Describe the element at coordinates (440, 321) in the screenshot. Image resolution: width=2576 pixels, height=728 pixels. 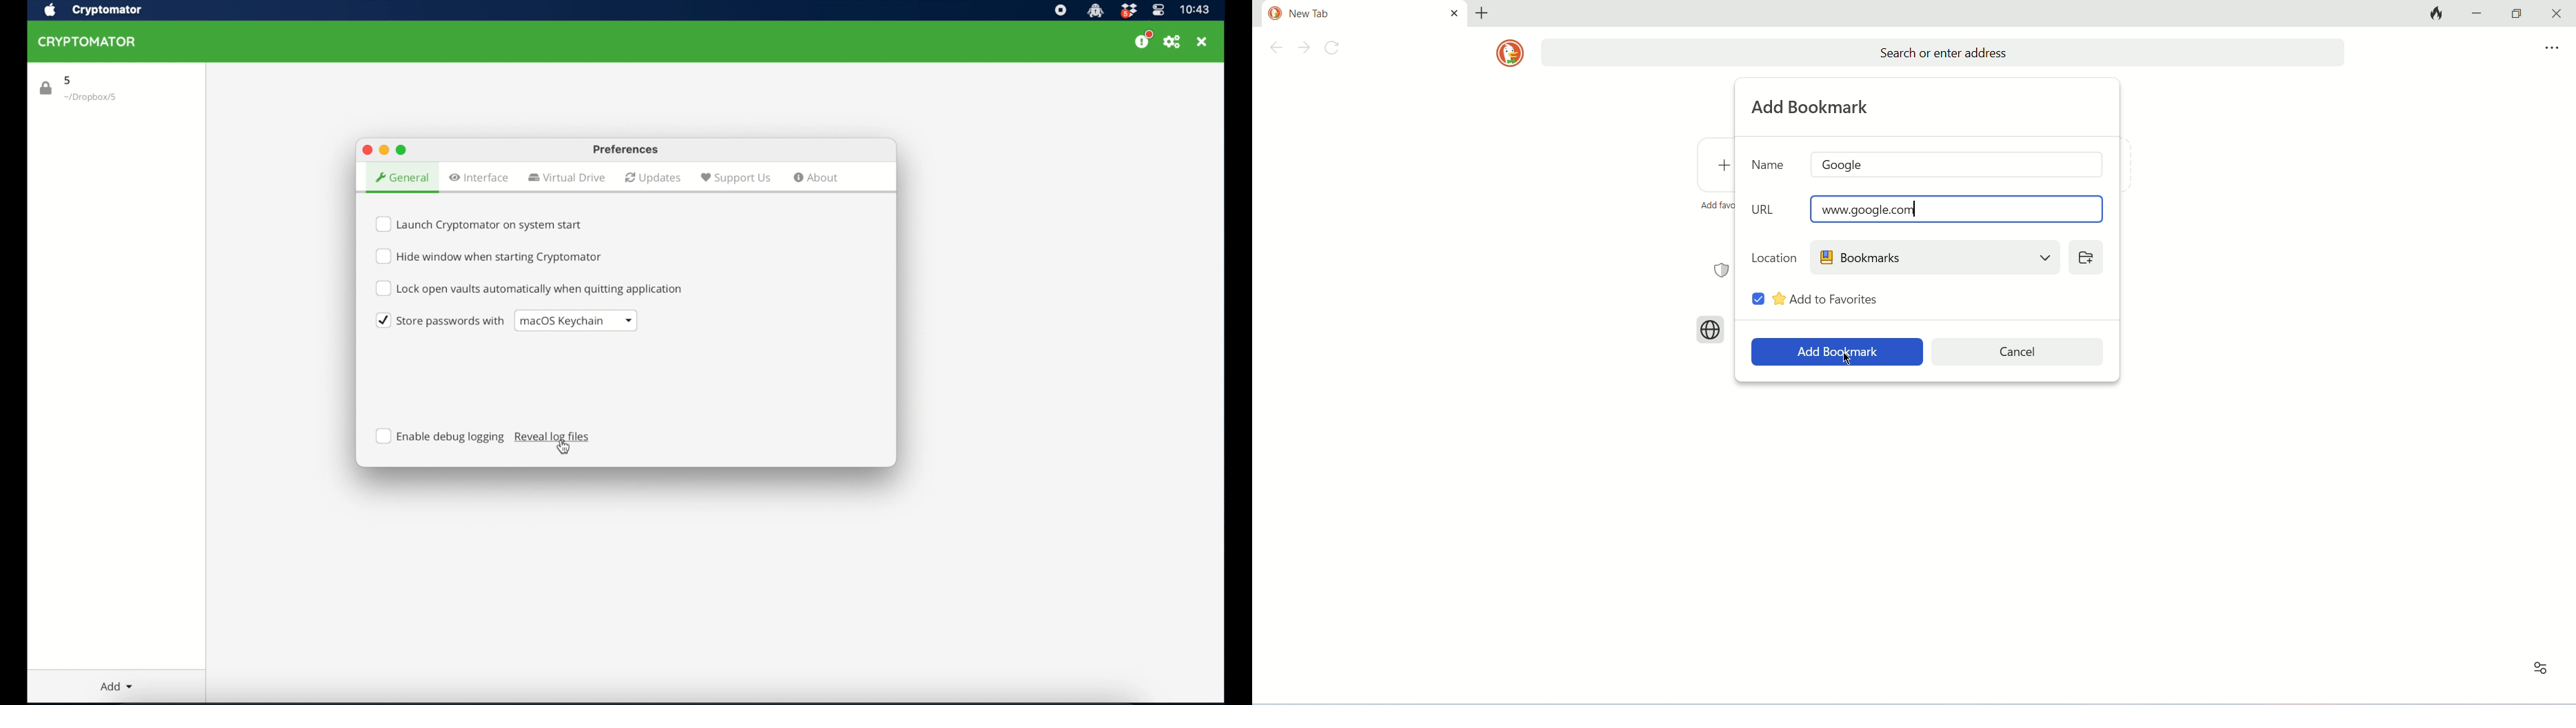
I see `store passwords with checkbox` at that location.